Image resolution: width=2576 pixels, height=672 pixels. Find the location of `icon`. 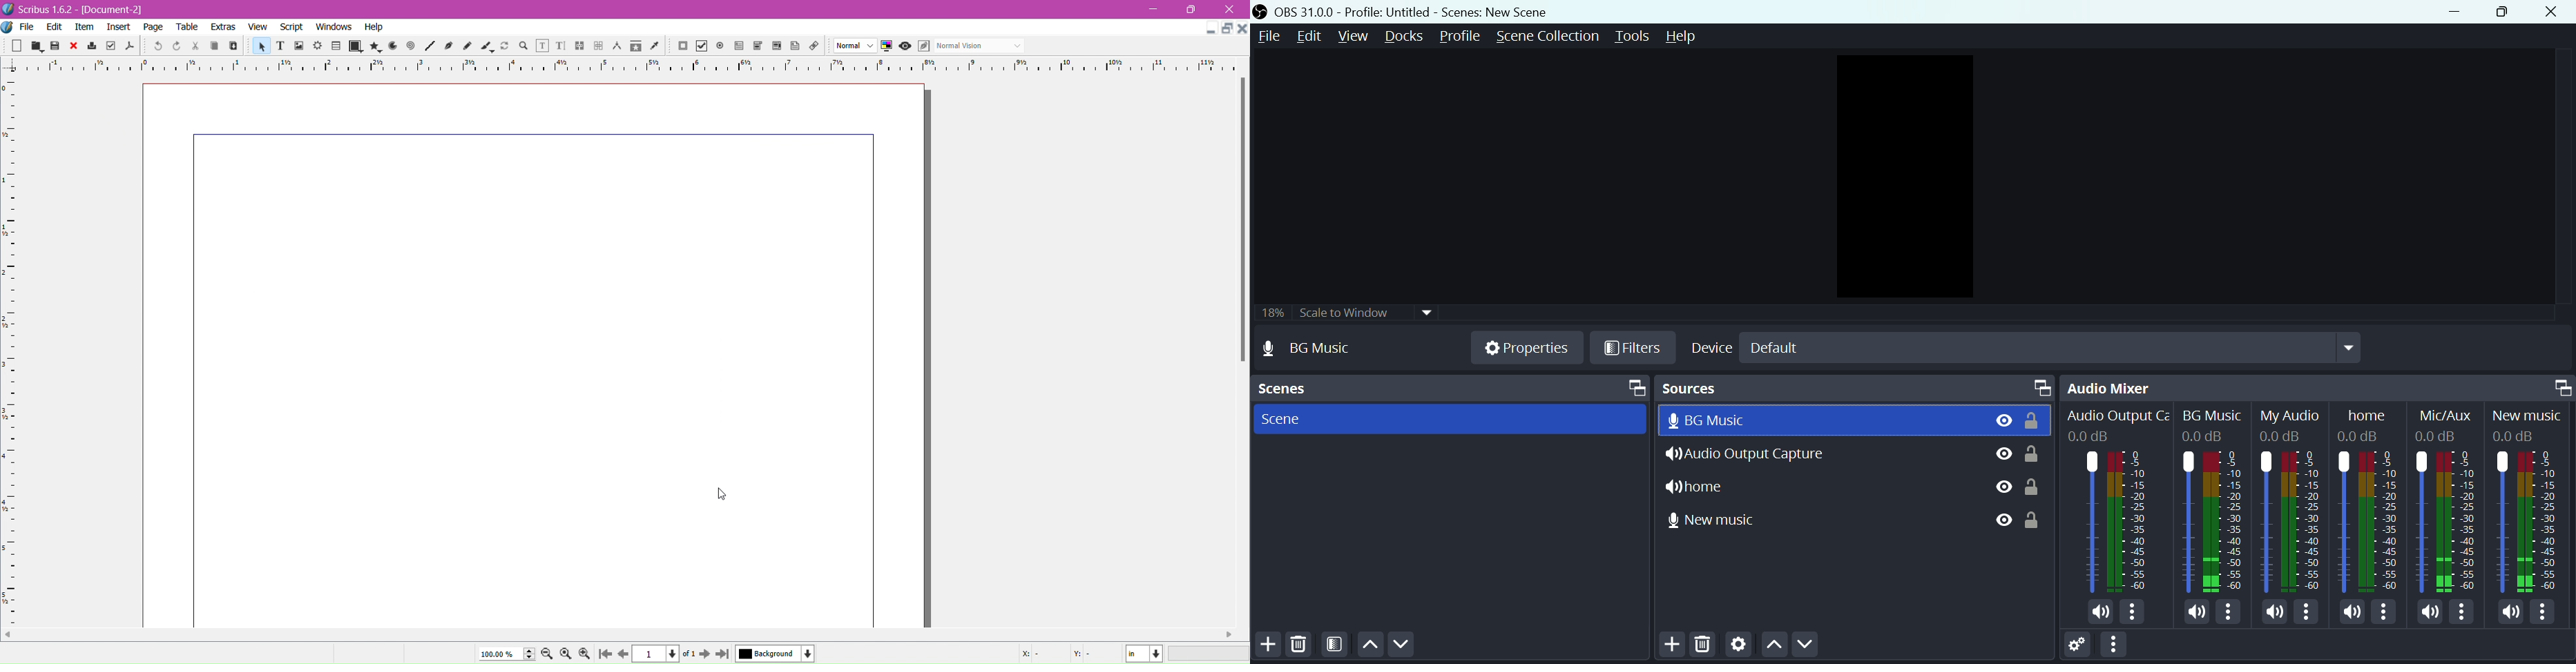

icon is located at coordinates (429, 47).